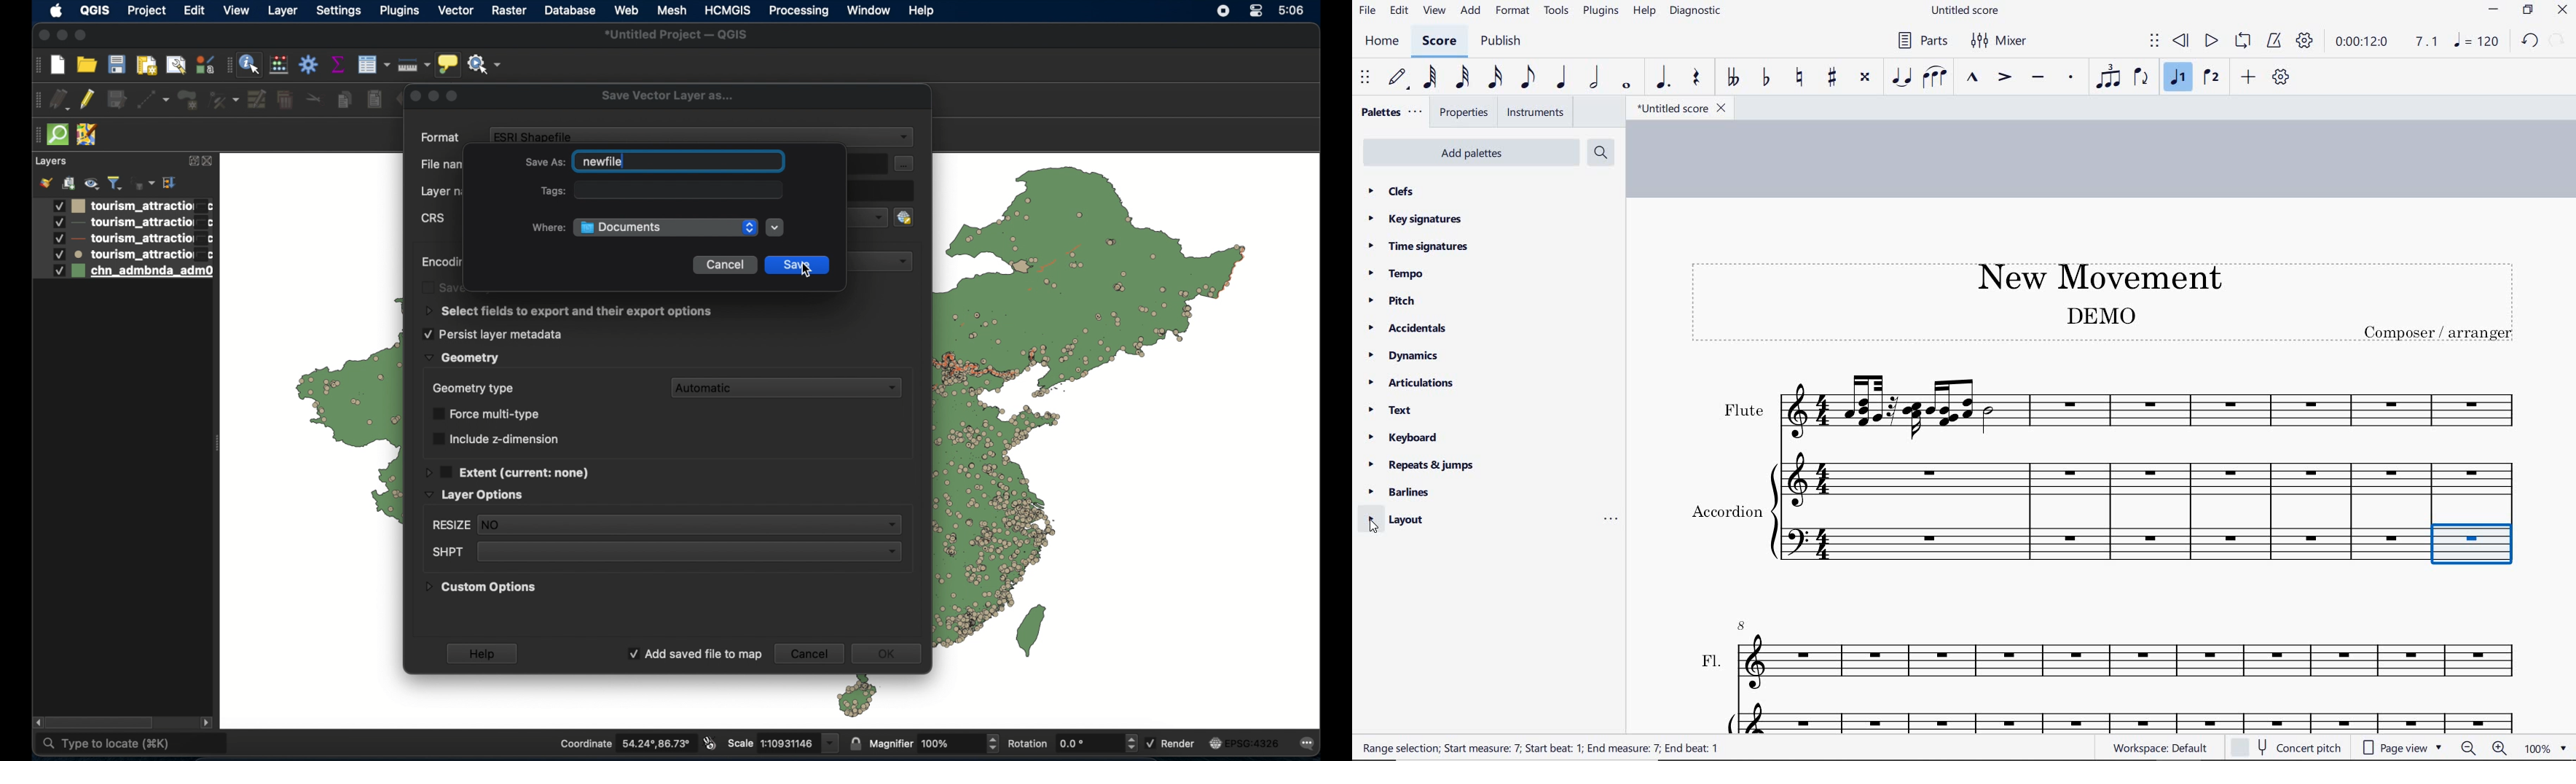 The image size is (2576, 784). Describe the element at coordinates (1071, 742) in the screenshot. I see `rotation` at that location.